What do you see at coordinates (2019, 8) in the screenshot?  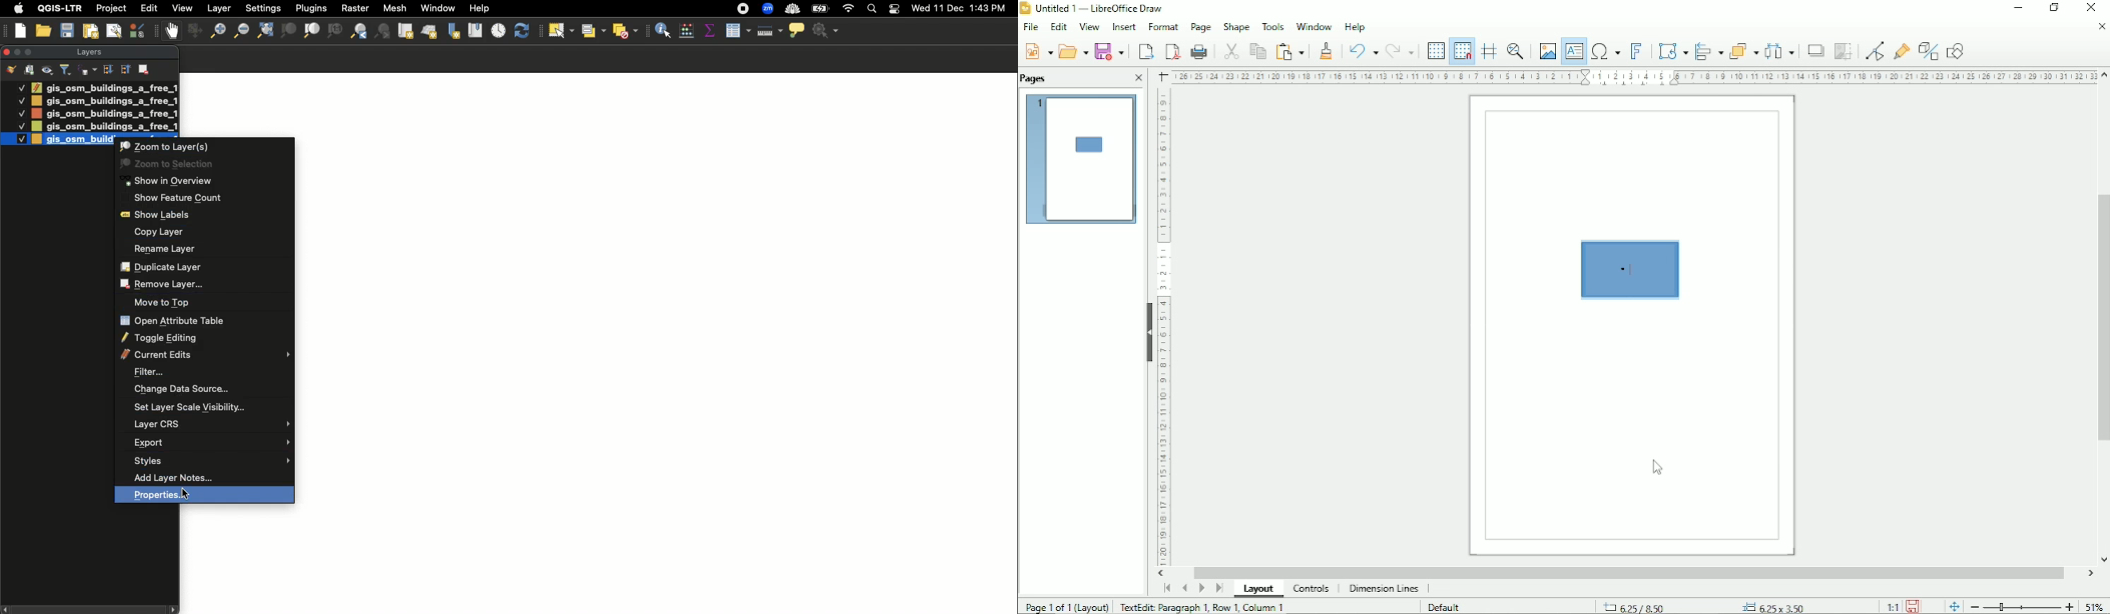 I see `Minimize` at bounding box center [2019, 8].